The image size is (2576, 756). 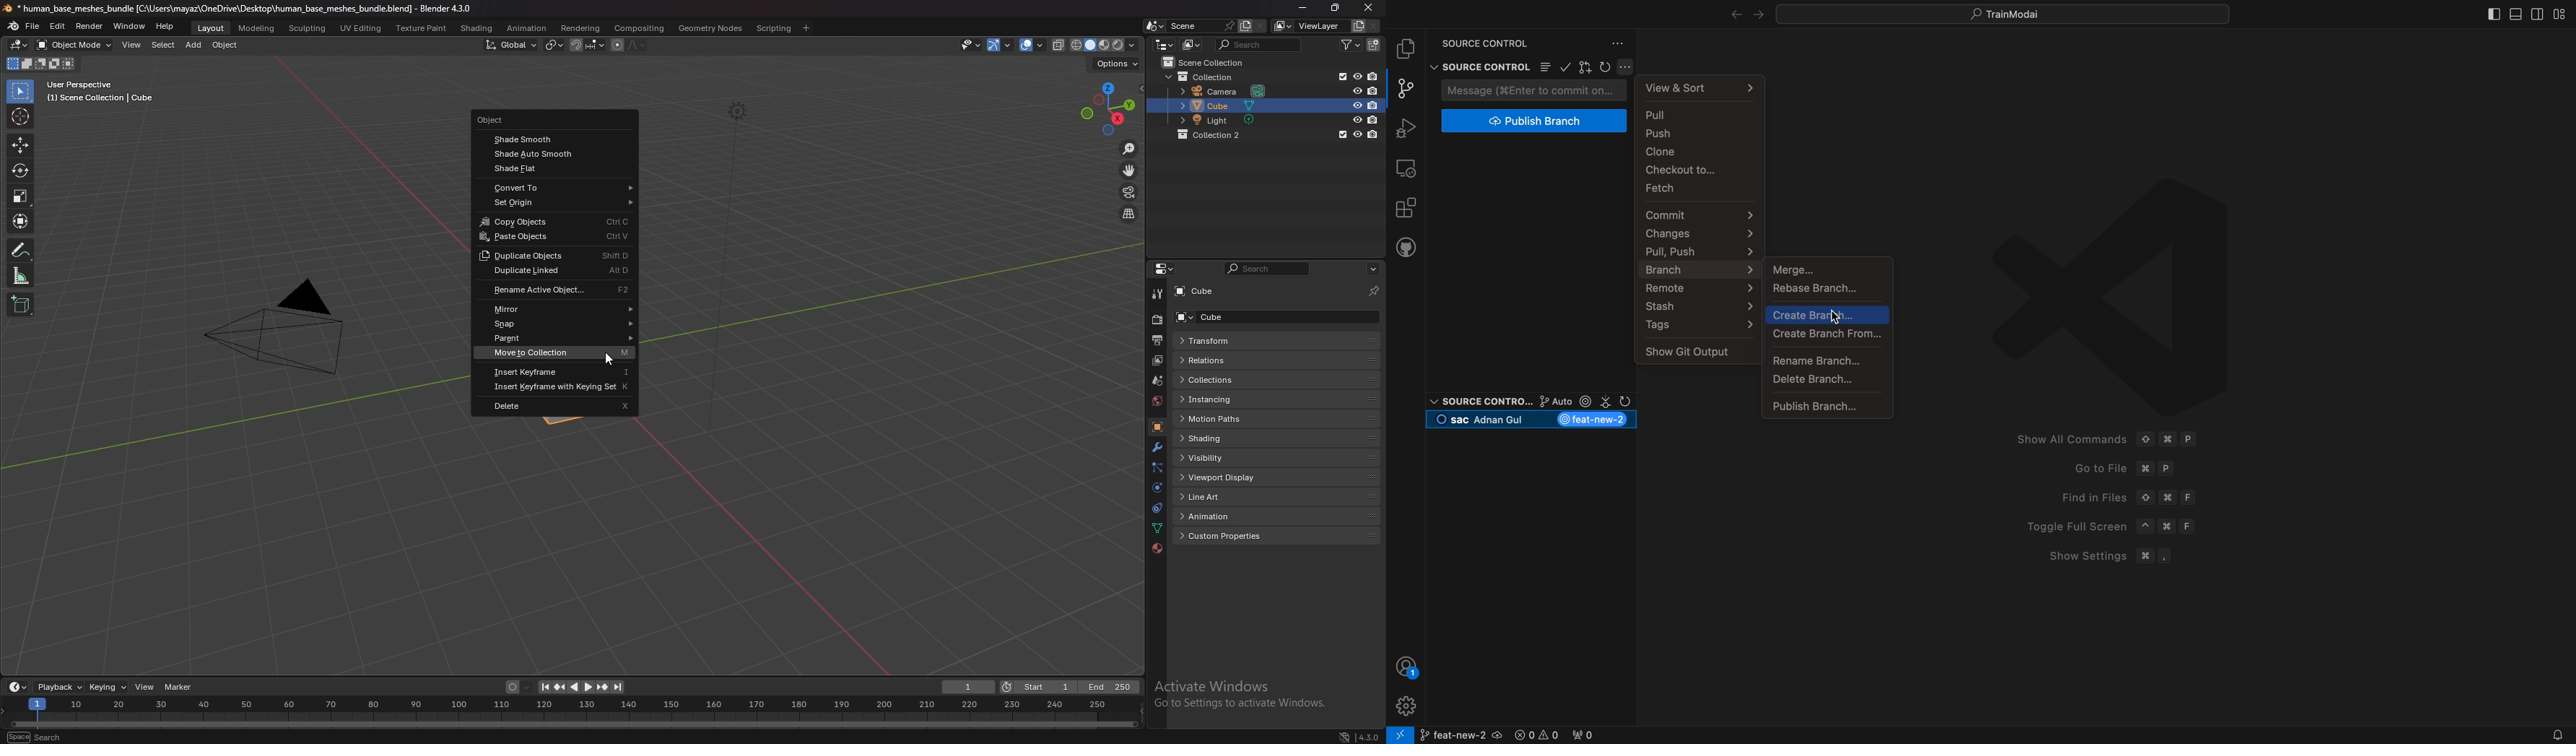 What do you see at coordinates (2555, 735) in the screenshot?
I see `Notifications ` at bounding box center [2555, 735].